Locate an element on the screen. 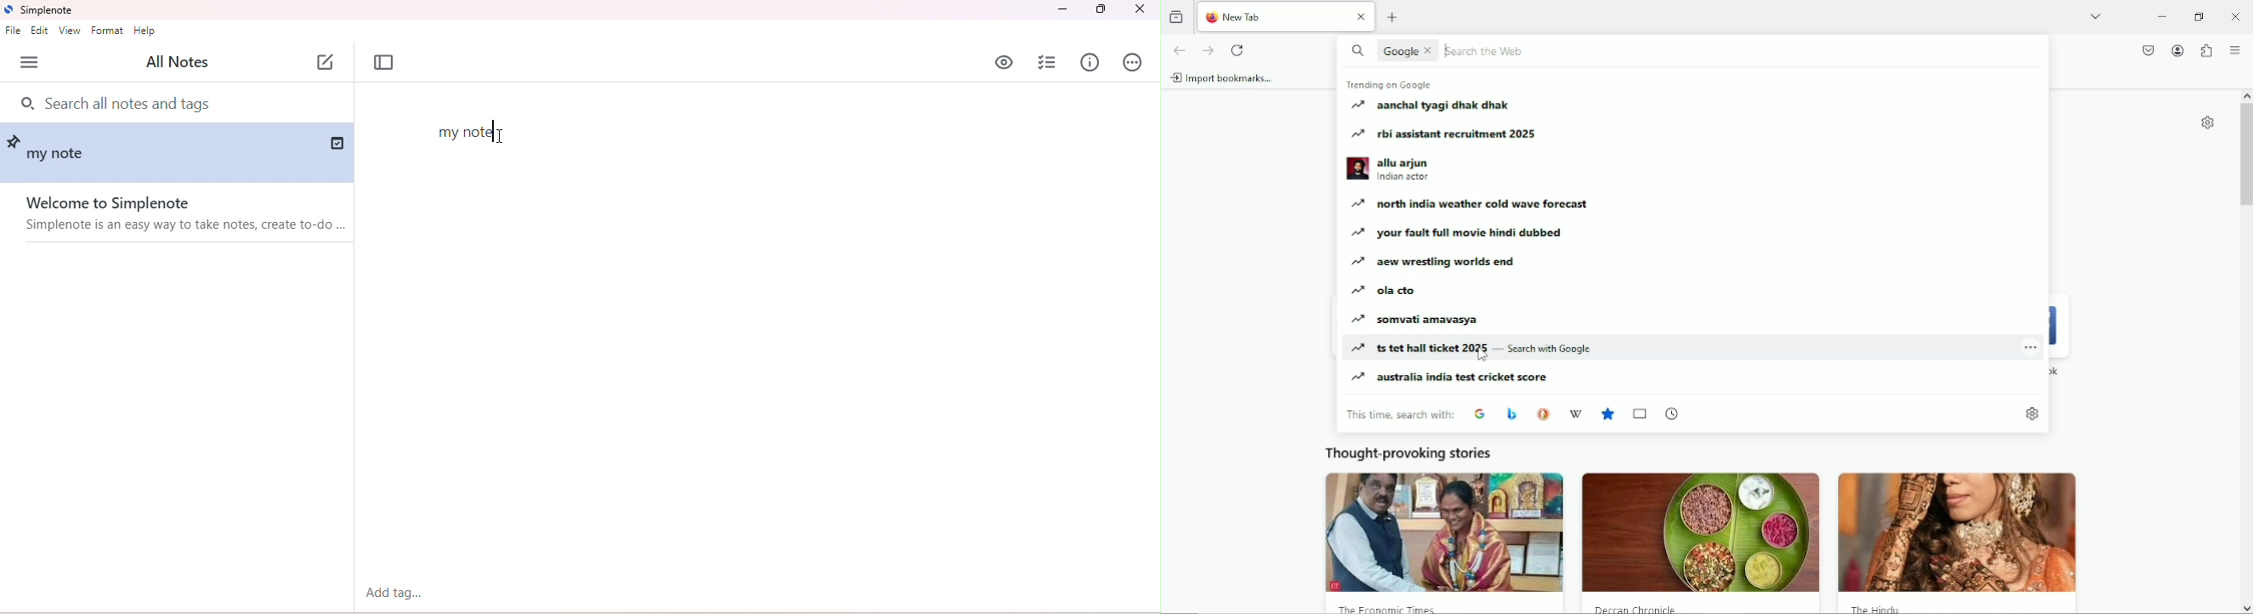  account is located at coordinates (2177, 50).